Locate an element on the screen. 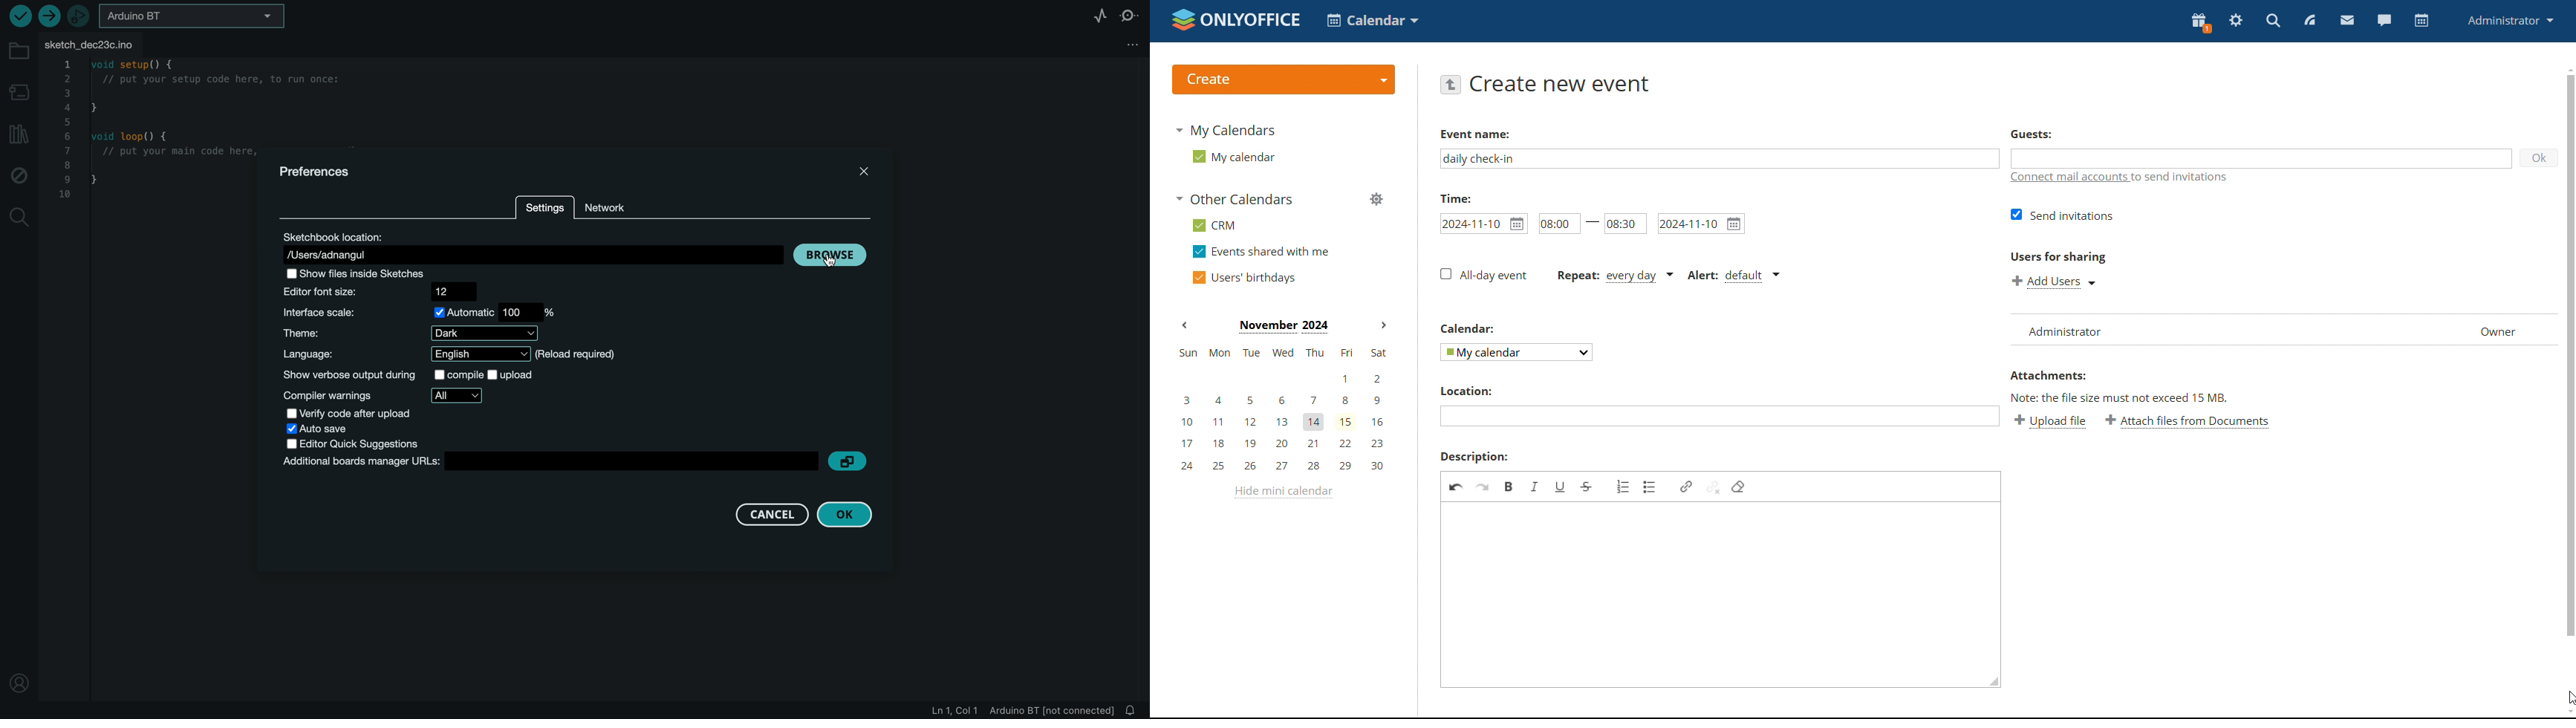 This screenshot has height=728, width=2576. add location is located at coordinates (1720, 417).